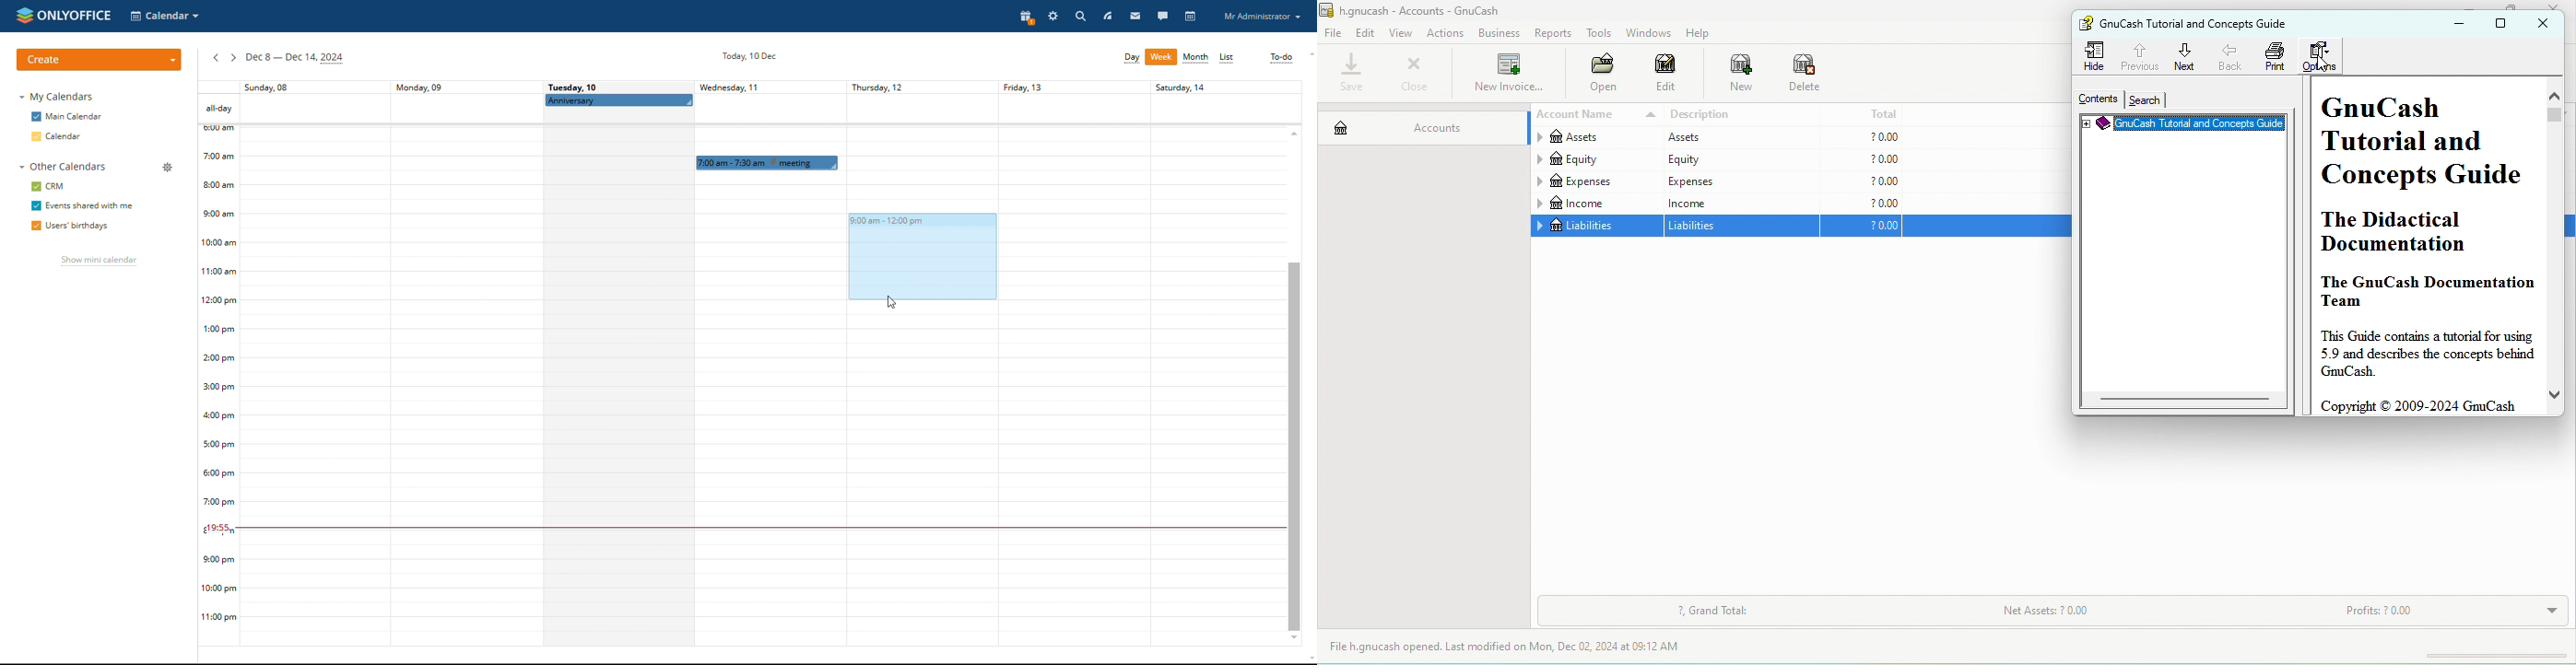 This screenshot has height=672, width=2576. Describe the element at coordinates (464, 363) in the screenshot. I see `monday` at that location.